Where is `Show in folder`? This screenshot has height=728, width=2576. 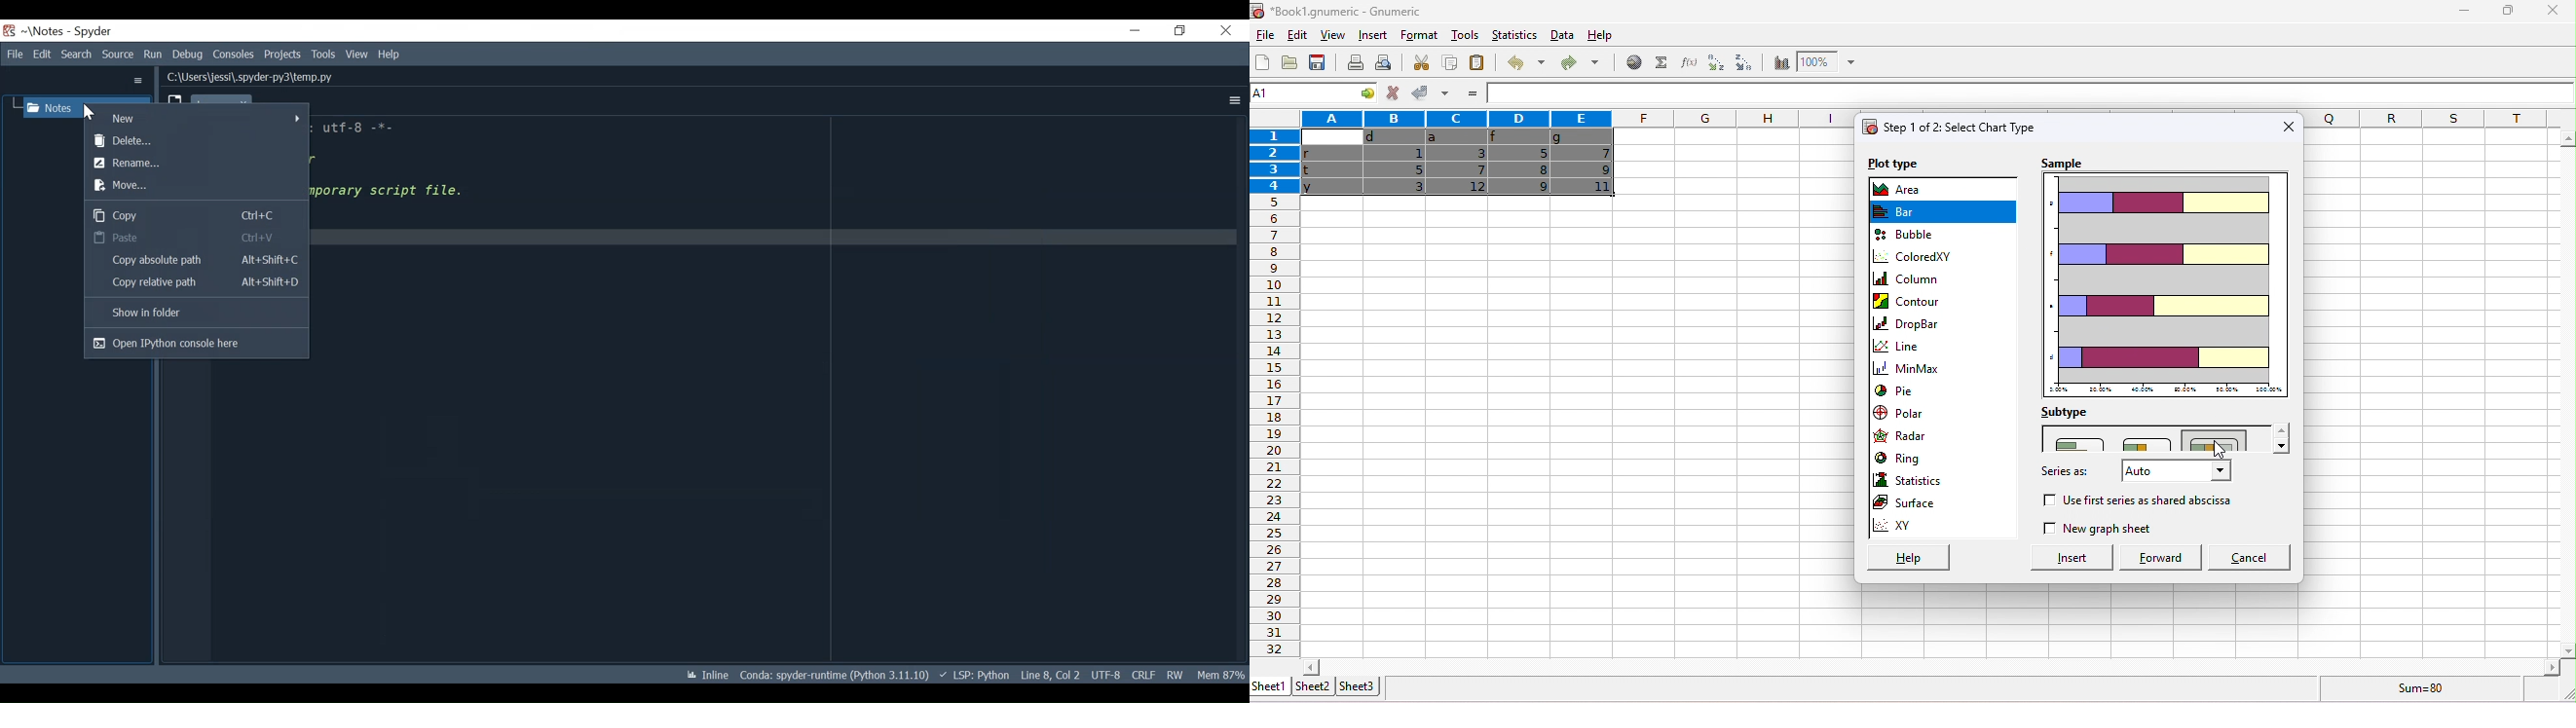 Show in folder is located at coordinates (195, 314).